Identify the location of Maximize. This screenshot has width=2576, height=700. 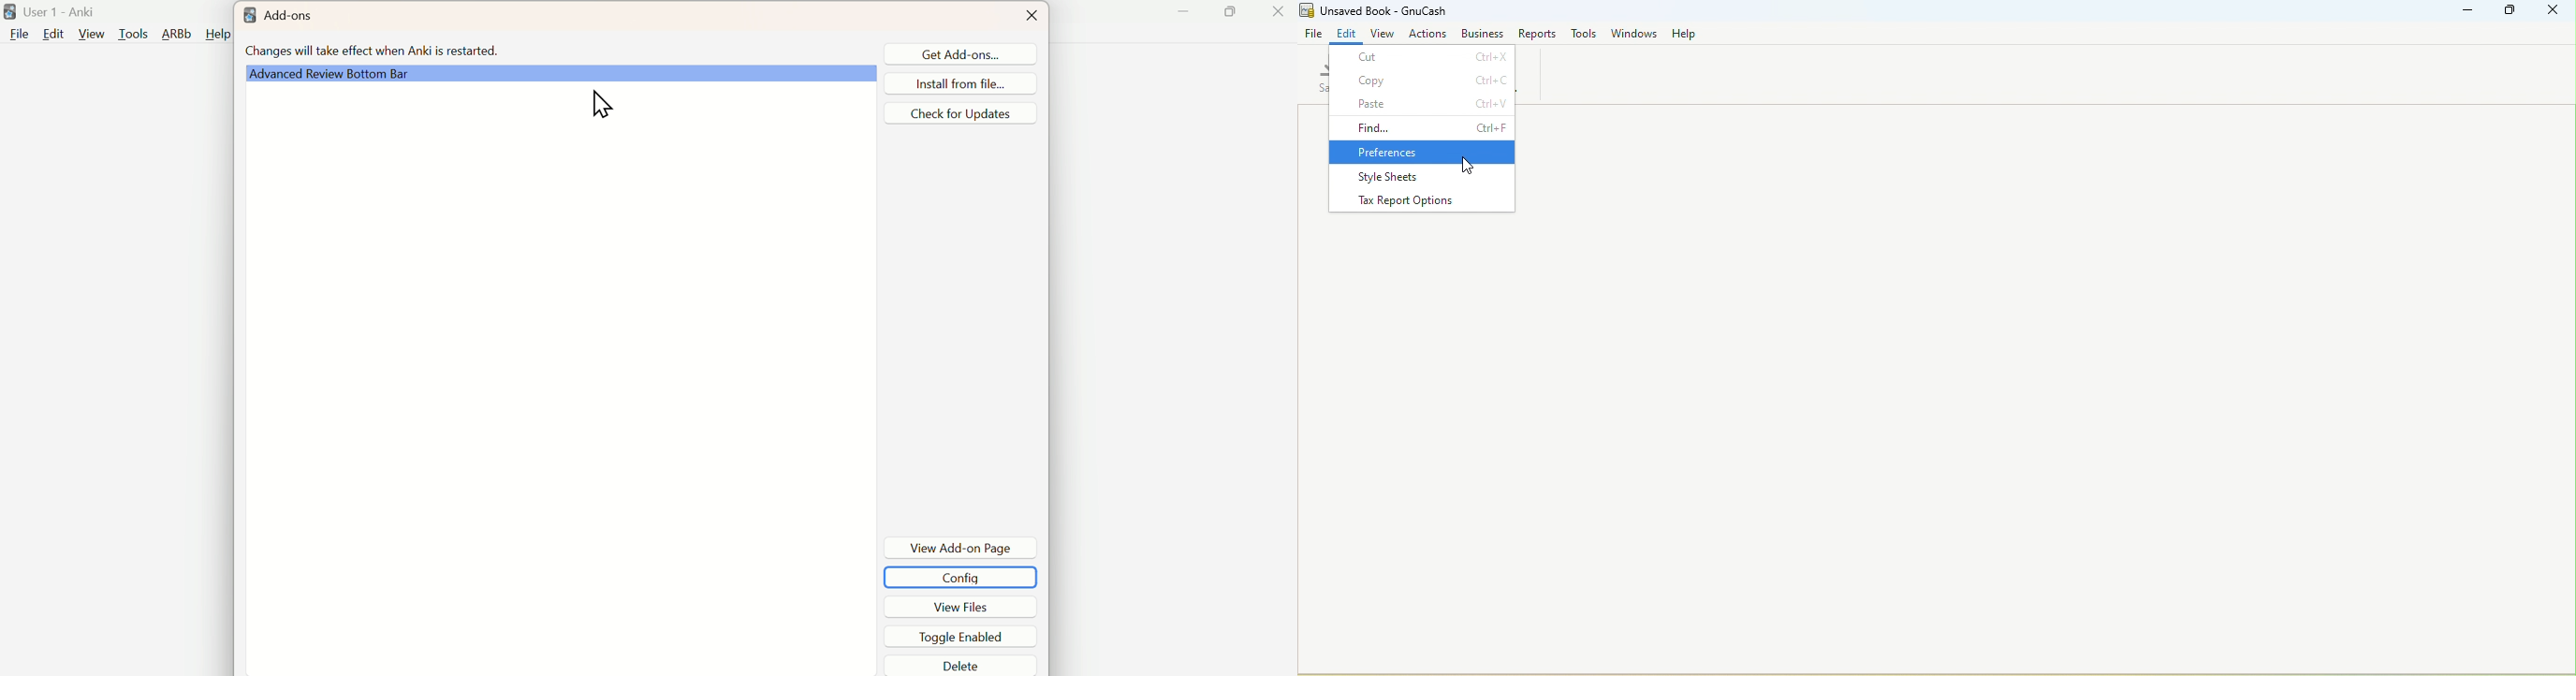
(1234, 11).